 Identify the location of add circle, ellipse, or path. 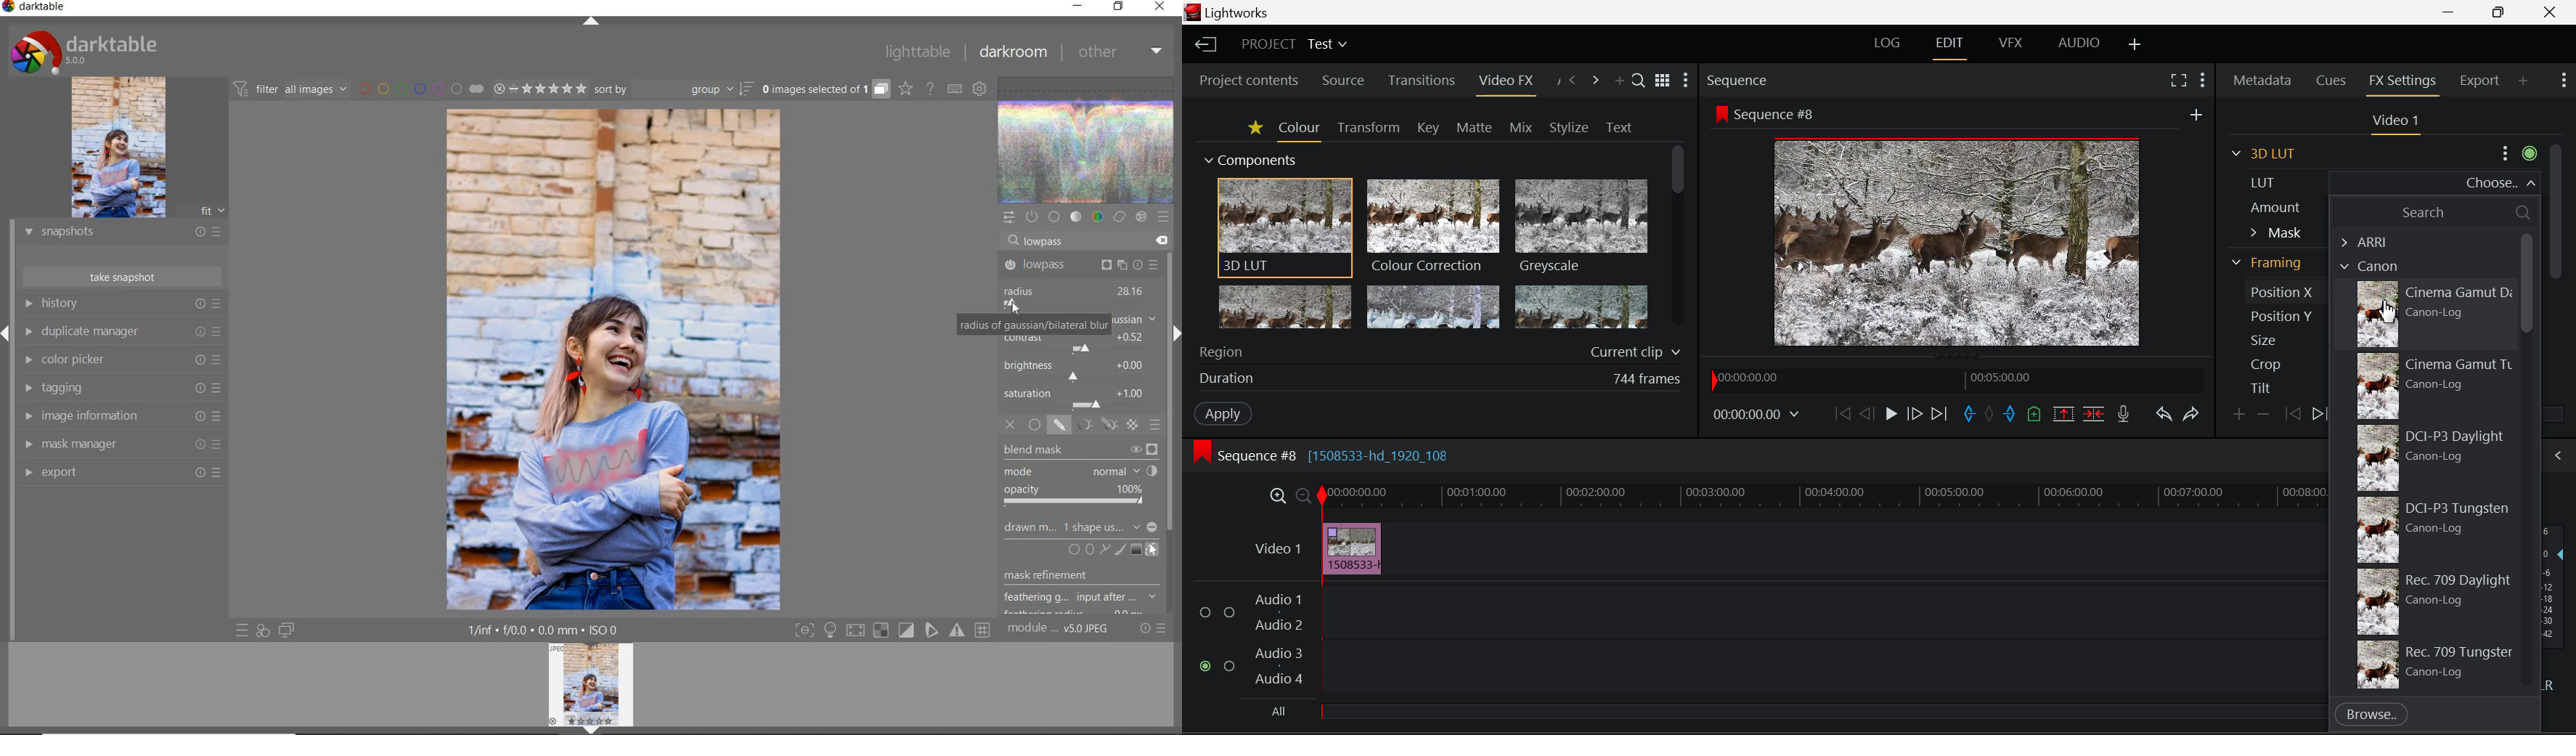
(1089, 551).